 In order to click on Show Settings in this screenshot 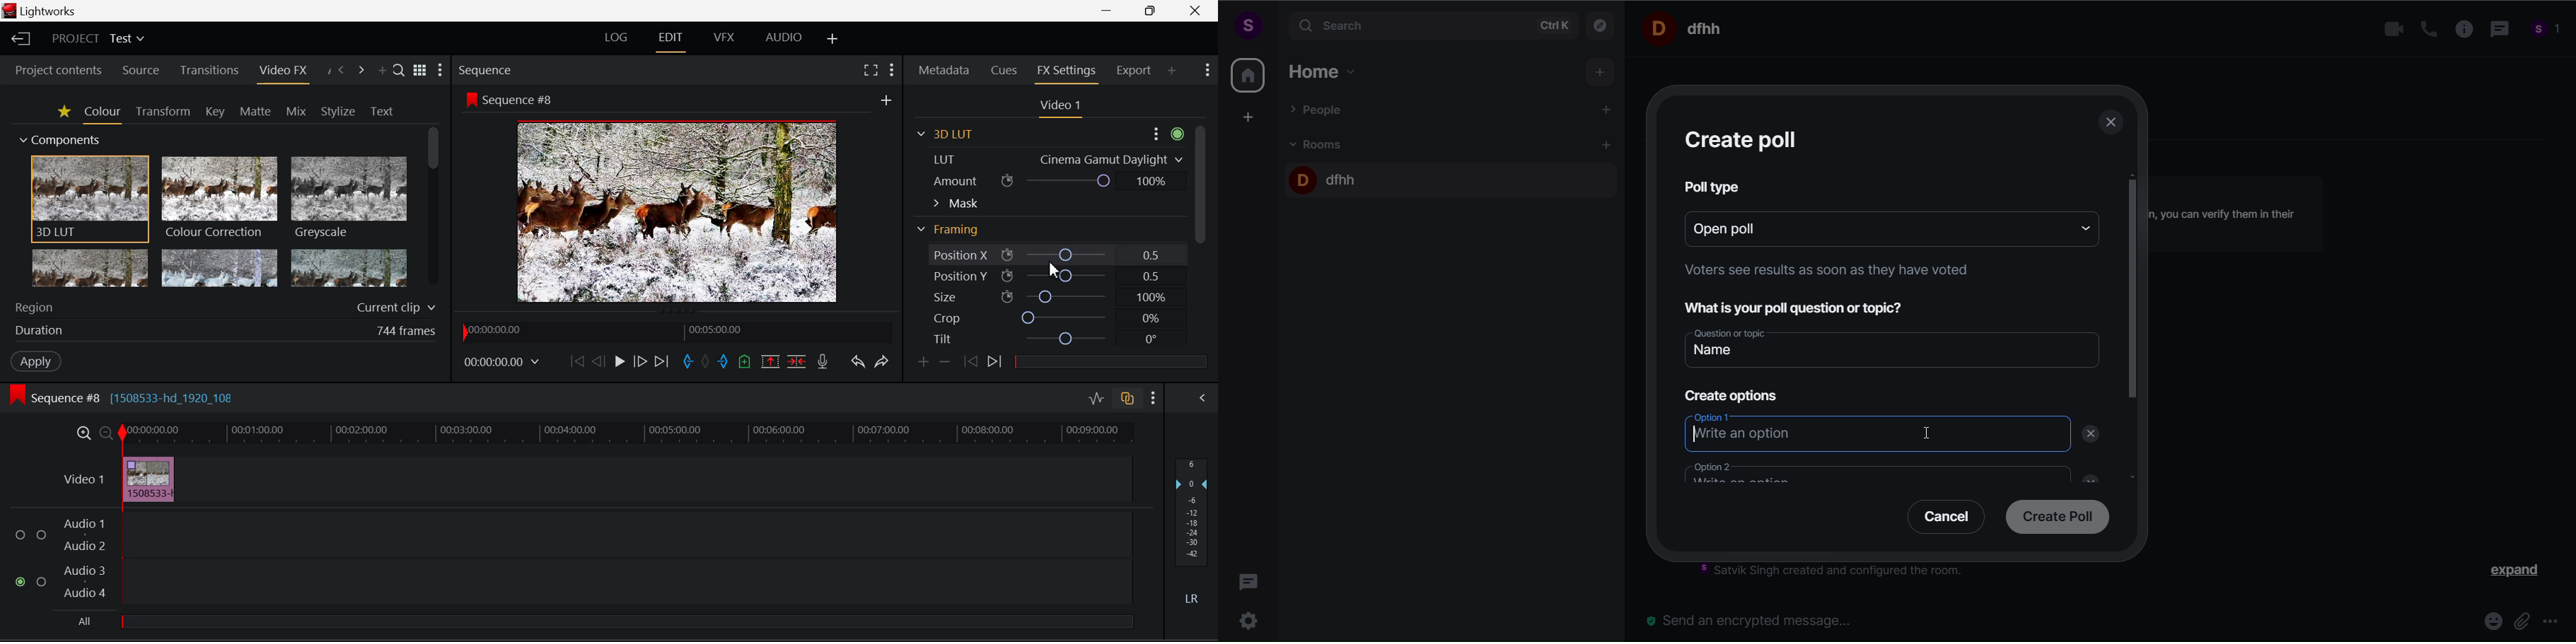, I will do `click(442, 70)`.